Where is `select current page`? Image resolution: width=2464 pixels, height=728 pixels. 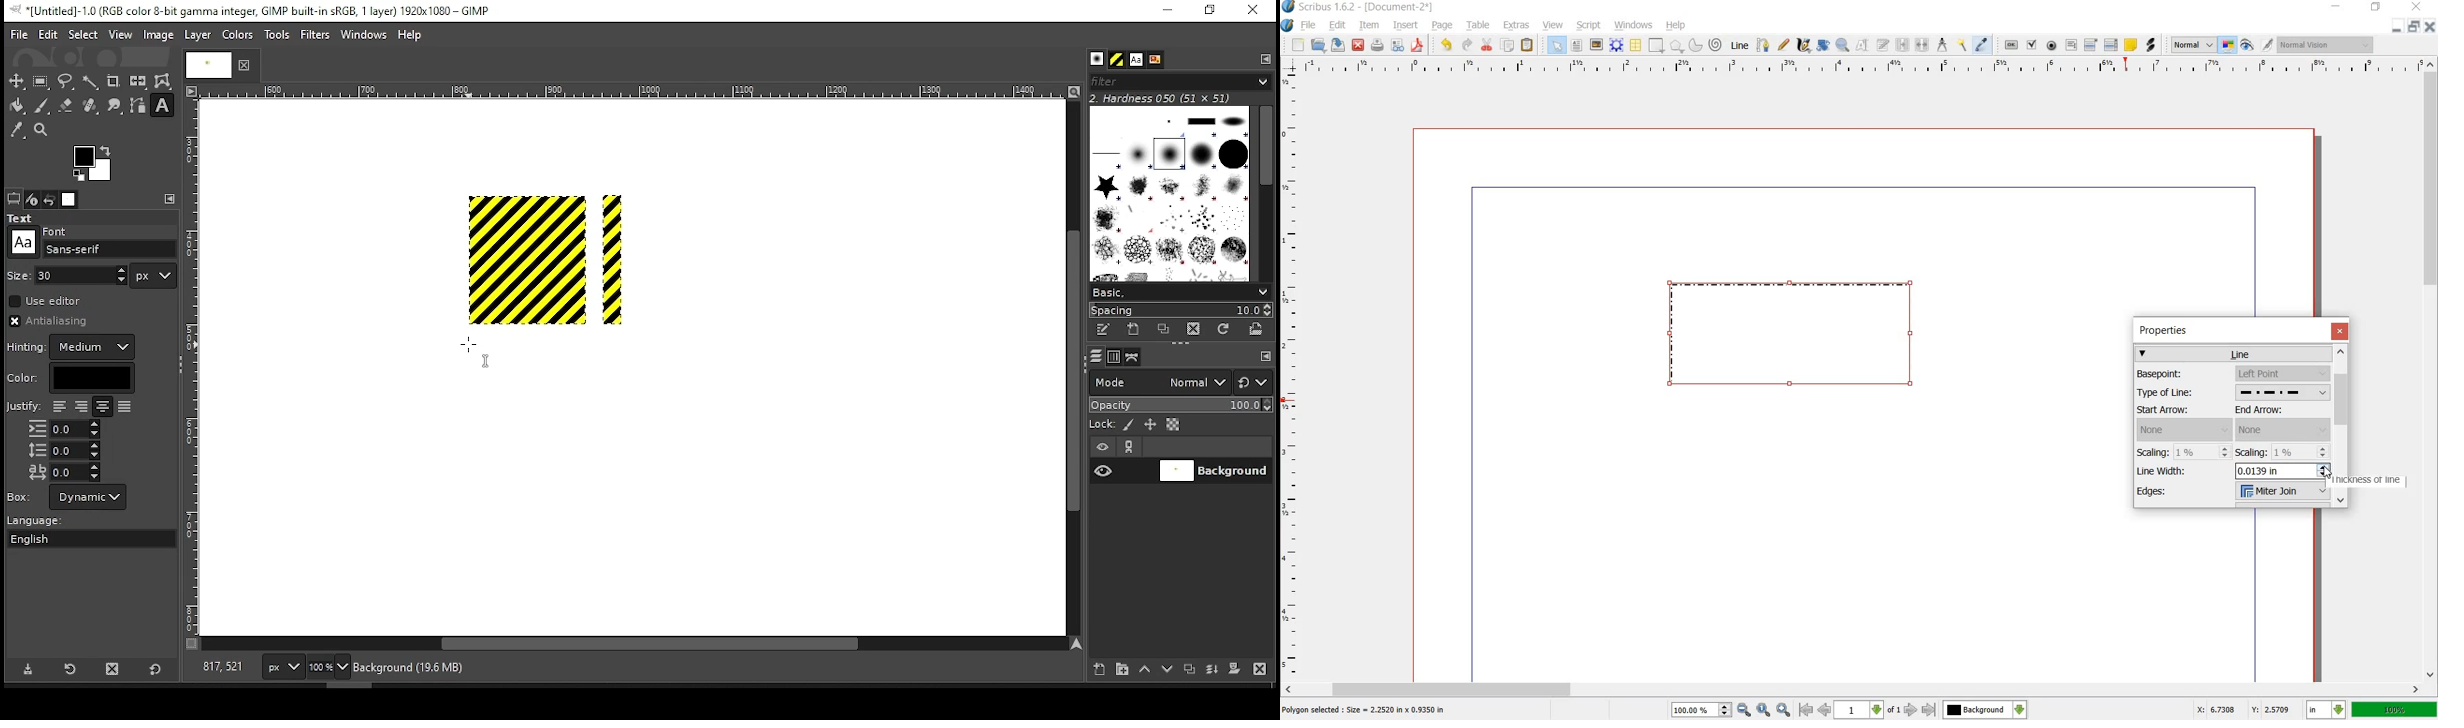
select current page is located at coordinates (1868, 710).